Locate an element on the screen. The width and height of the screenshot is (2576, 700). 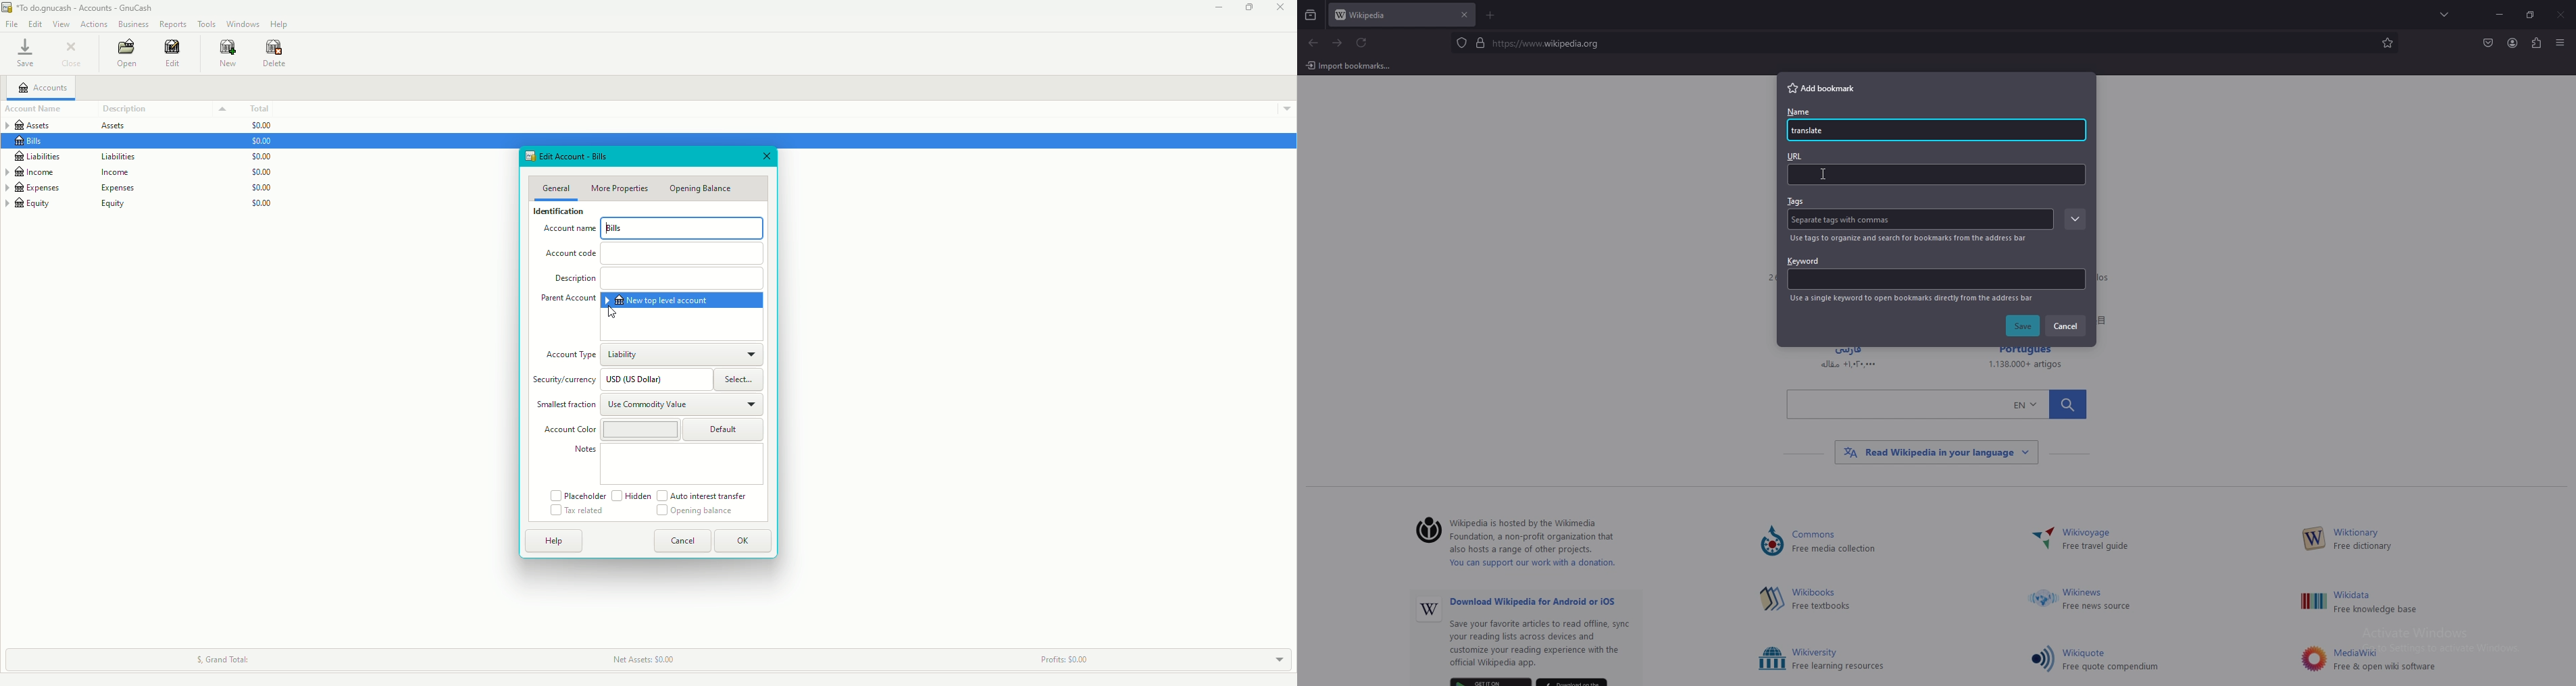
bookmarks is located at coordinates (2387, 43).